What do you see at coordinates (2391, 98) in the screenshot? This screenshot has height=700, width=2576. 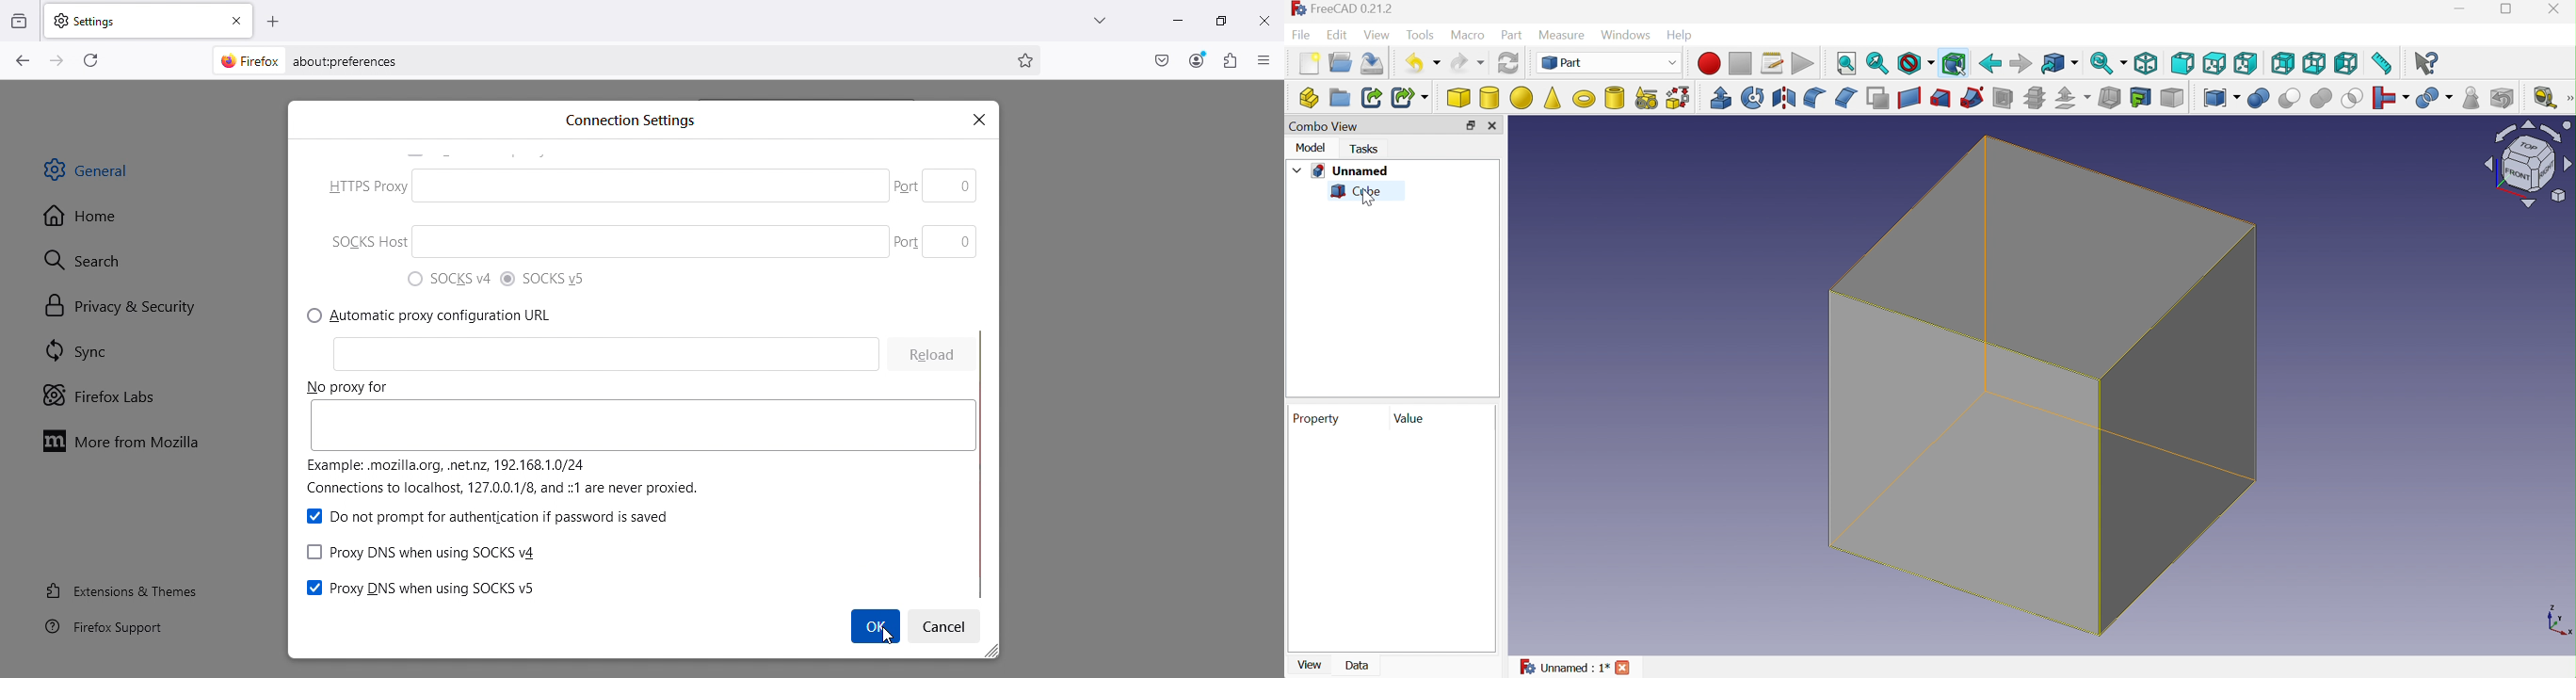 I see `Join objects` at bounding box center [2391, 98].